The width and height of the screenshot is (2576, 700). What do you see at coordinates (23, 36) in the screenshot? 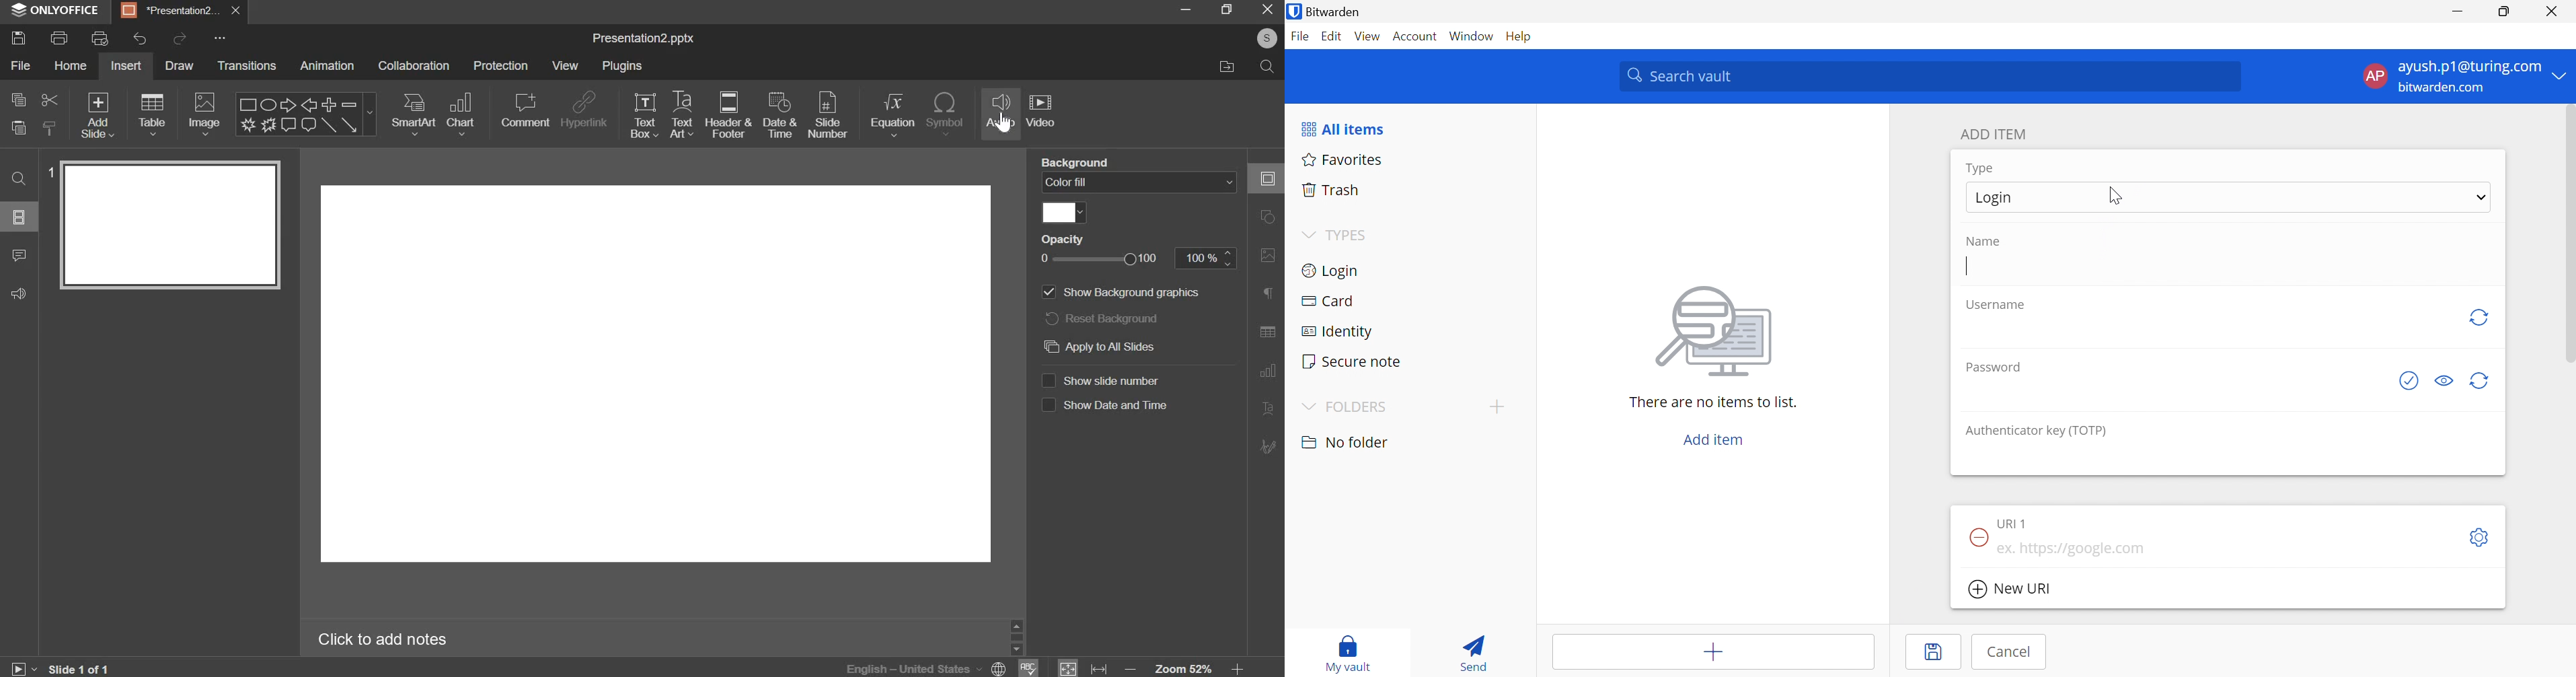
I see `save` at bounding box center [23, 36].